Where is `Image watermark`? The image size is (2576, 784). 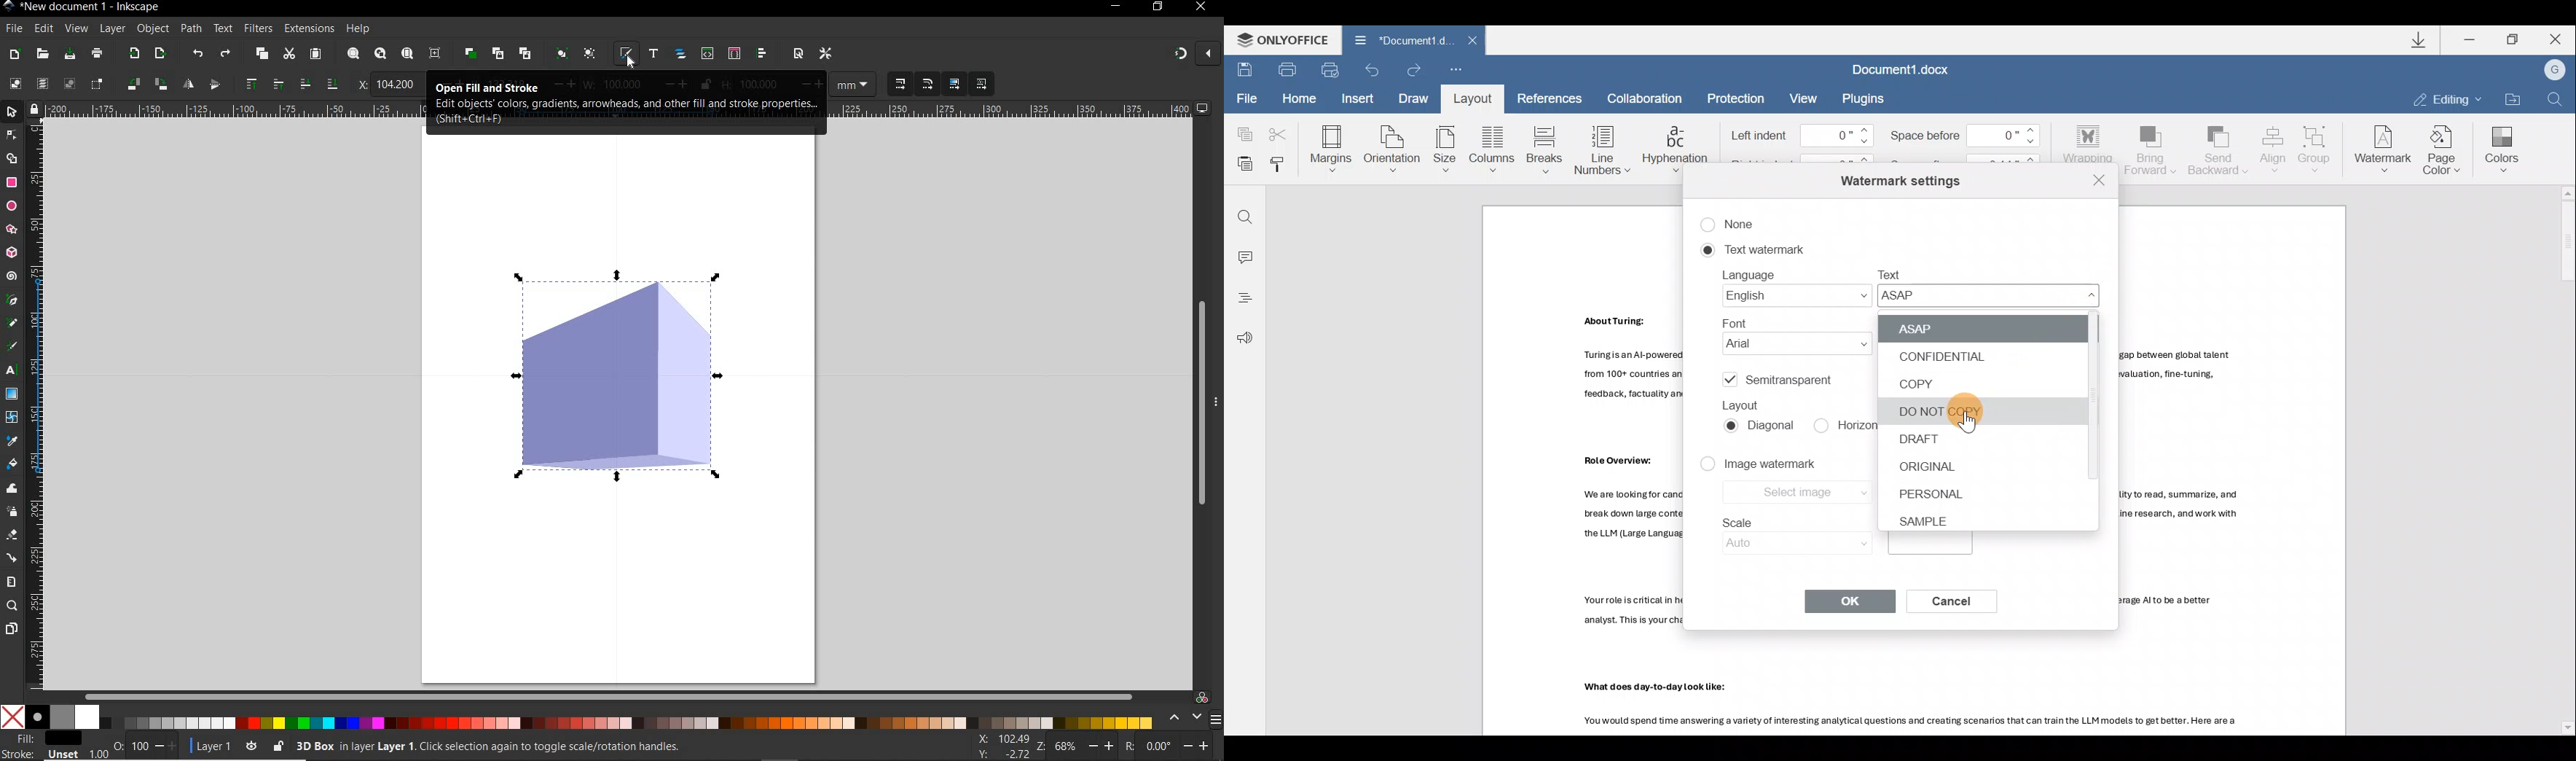 Image watermark is located at coordinates (1772, 467).